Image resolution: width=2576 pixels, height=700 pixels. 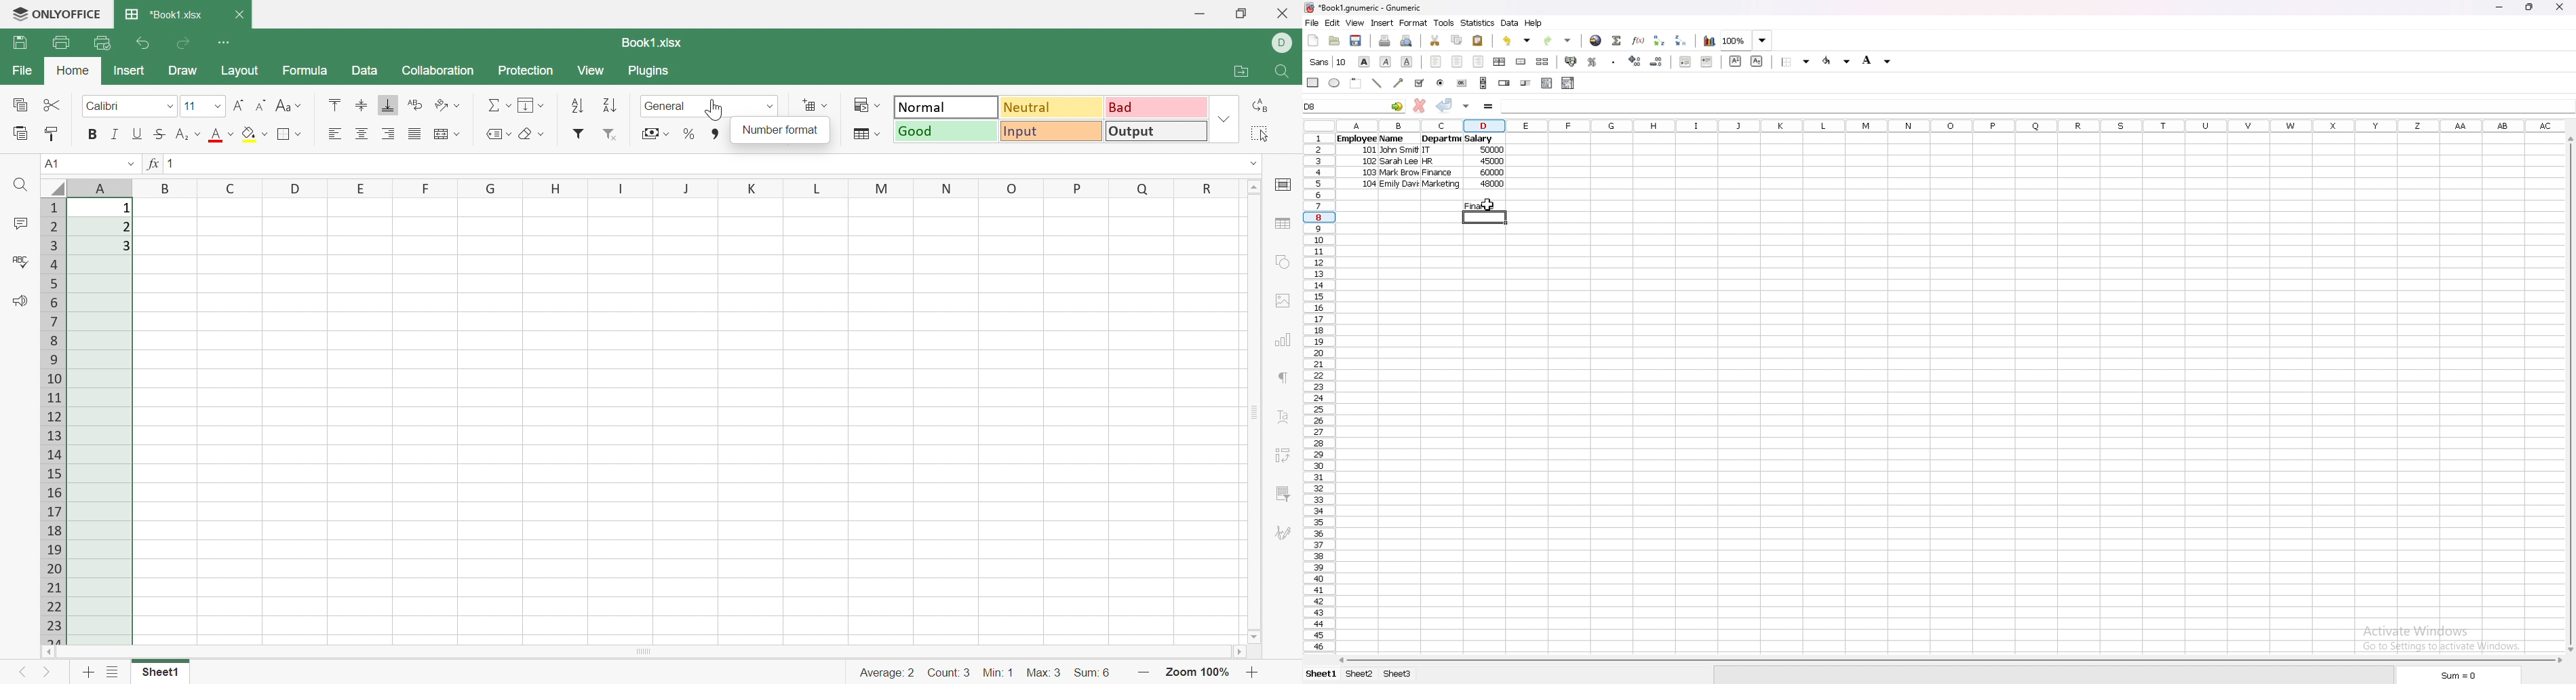 What do you see at coordinates (1155, 104) in the screenshot?
I see `Bad` at bounding box center [1155, 104].